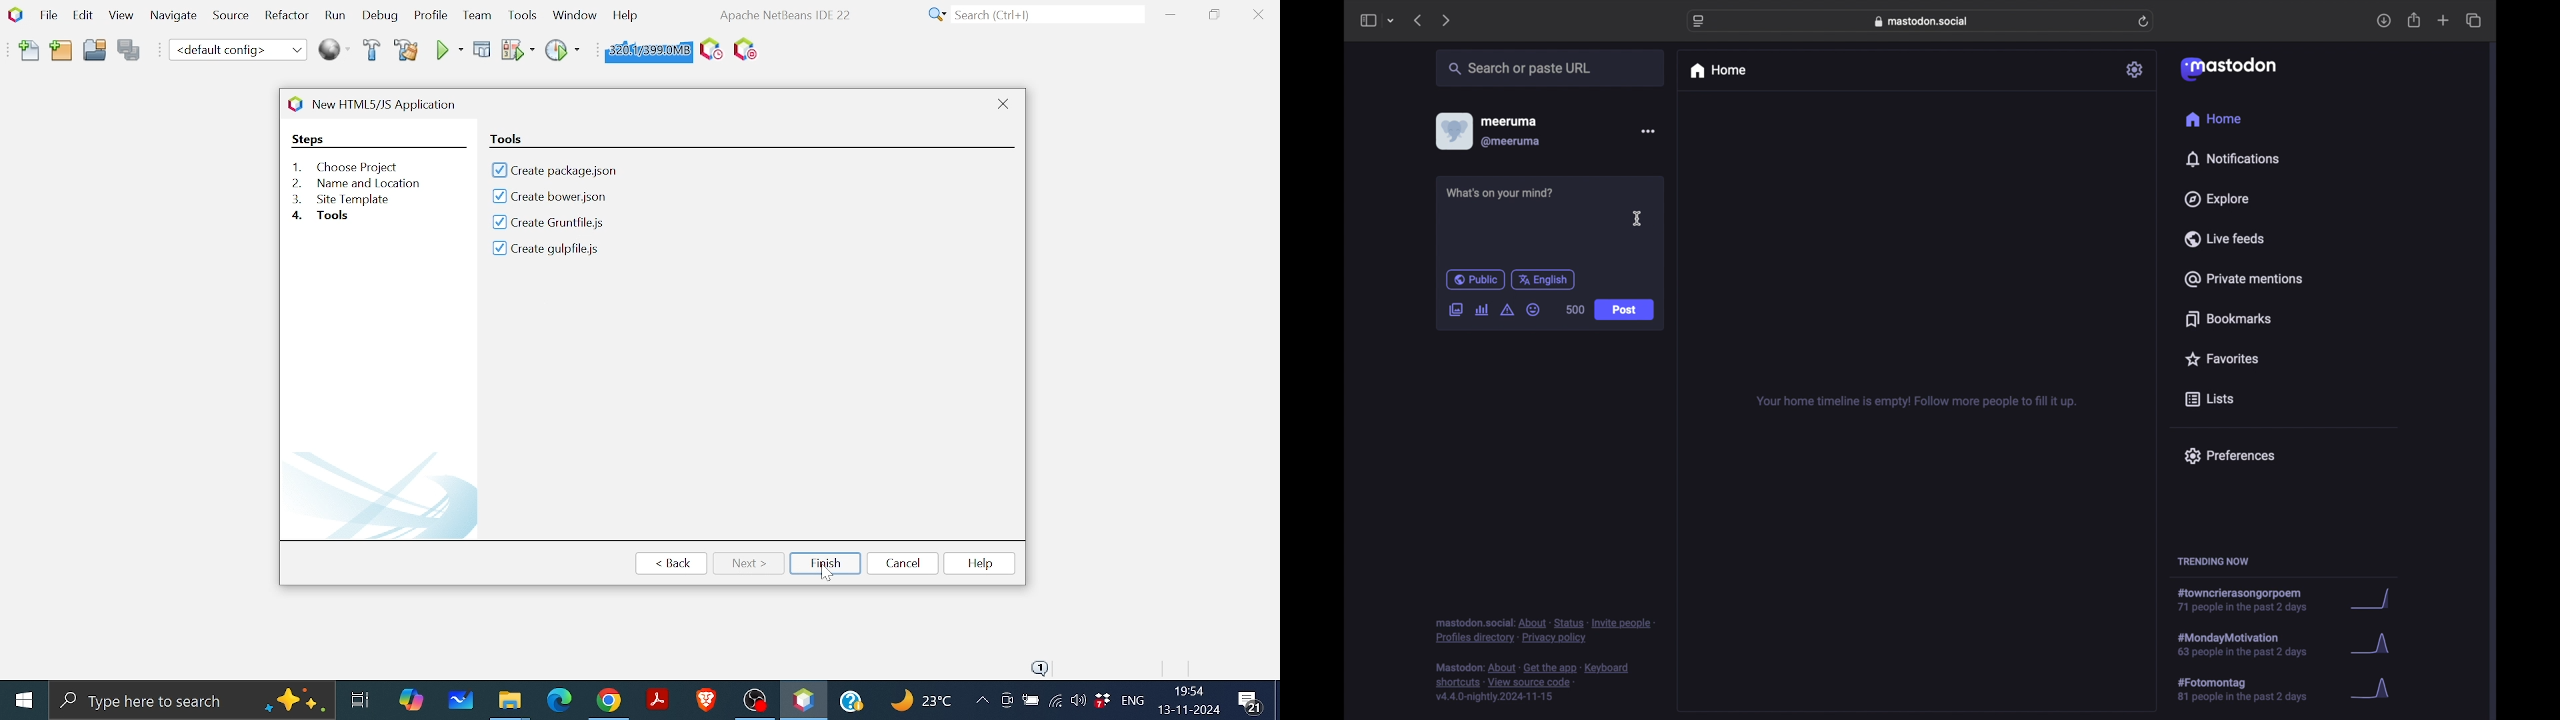 This screenshot has width=2576, height=728. Describe the element at coordinates (2209, 400) in the screenshot. I see `lists` at that location.